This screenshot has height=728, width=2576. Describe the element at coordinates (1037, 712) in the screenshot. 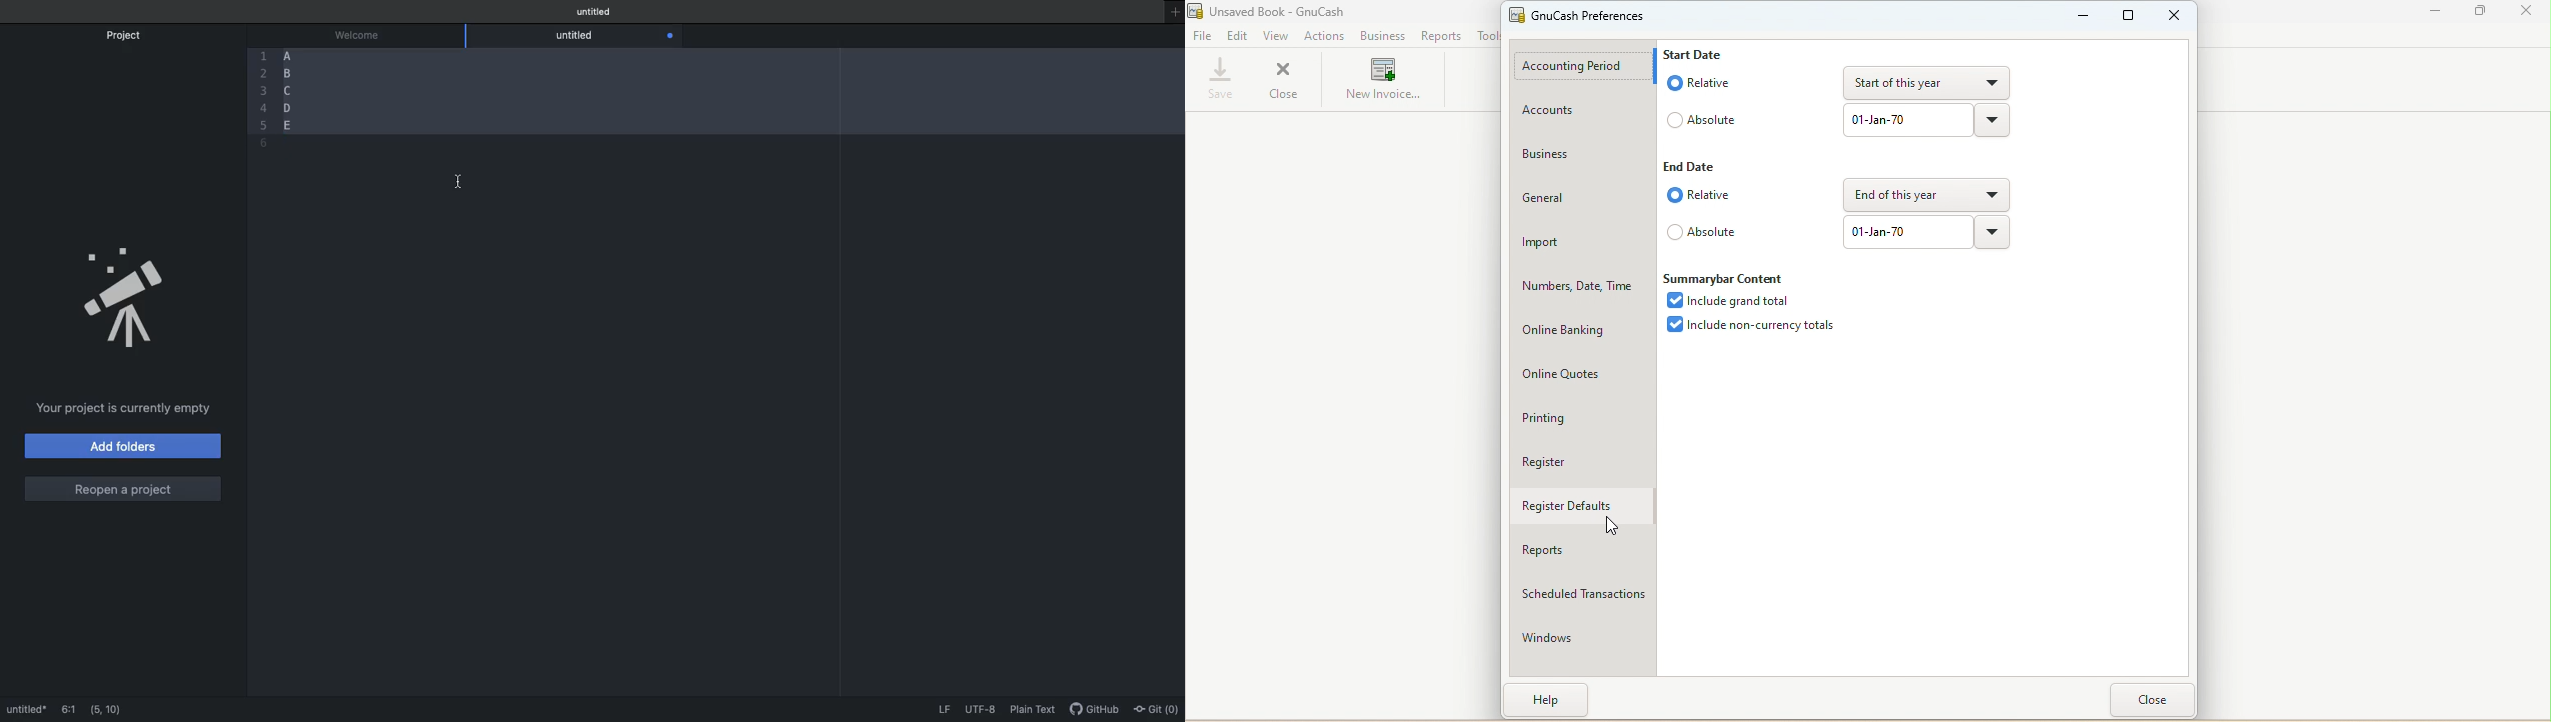

I see `Plain text` at that location.